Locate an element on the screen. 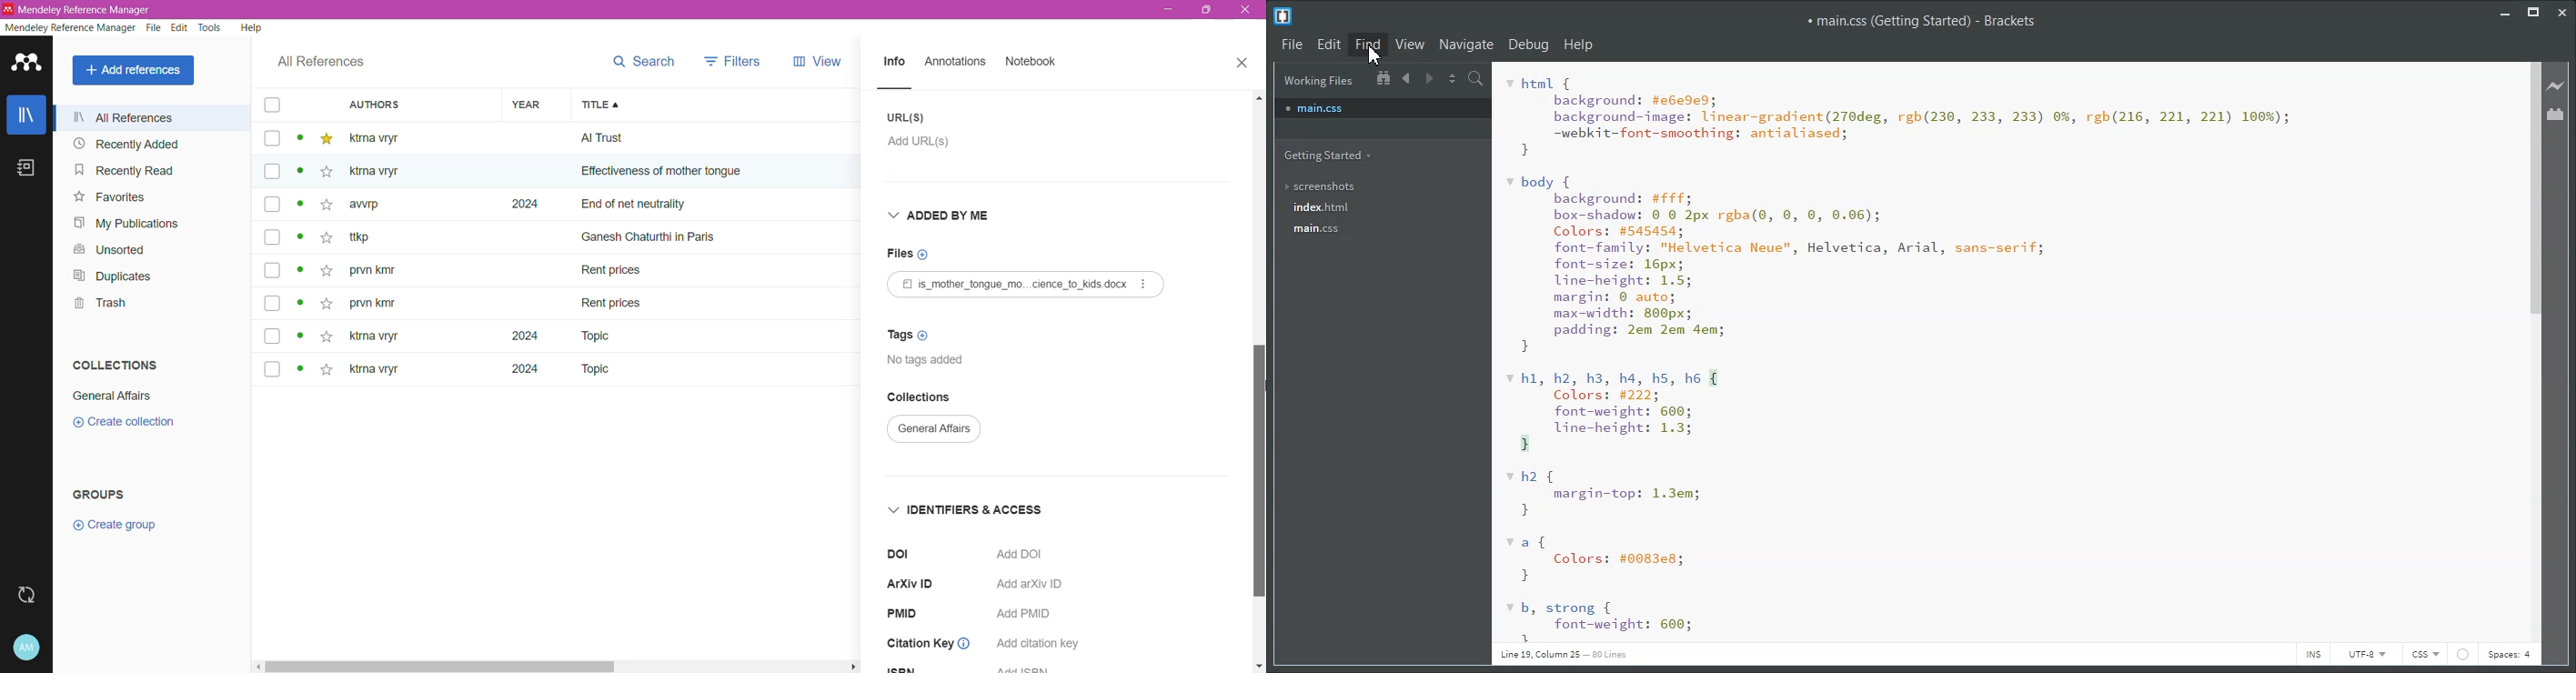 The image size is (2576, 700). box is located at coordinates (271, 106).